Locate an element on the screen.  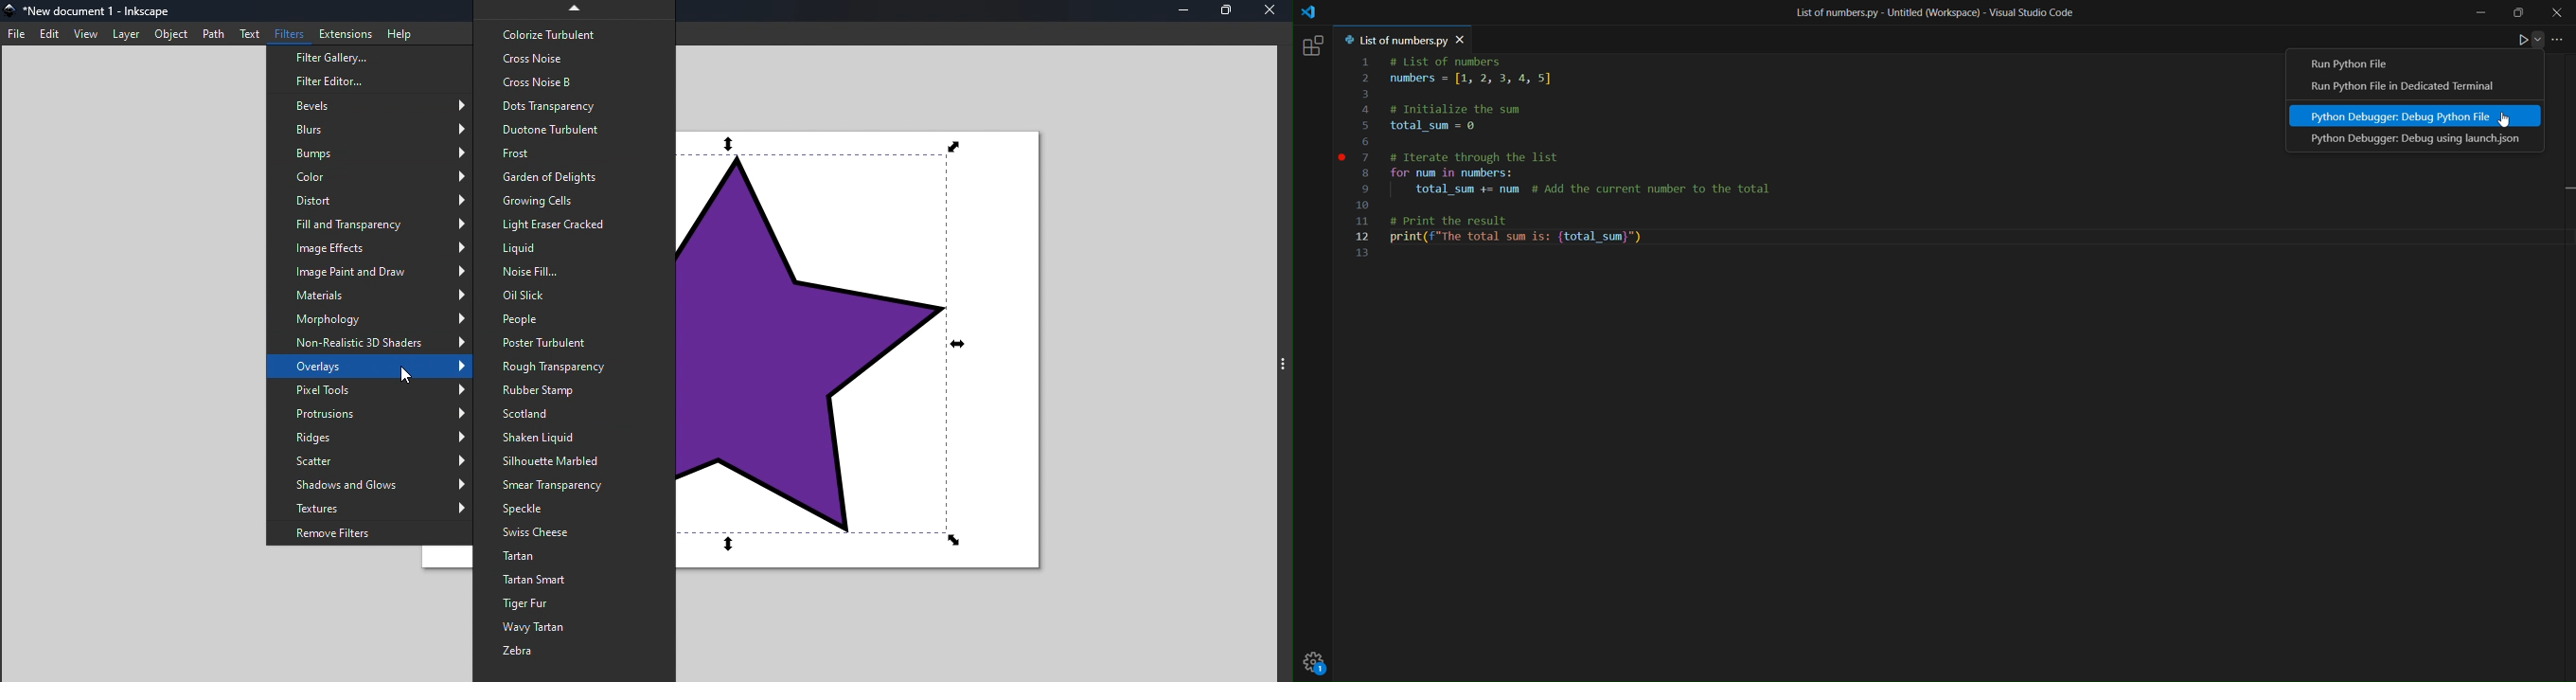
Morphology is located at coordinates (372, 321).